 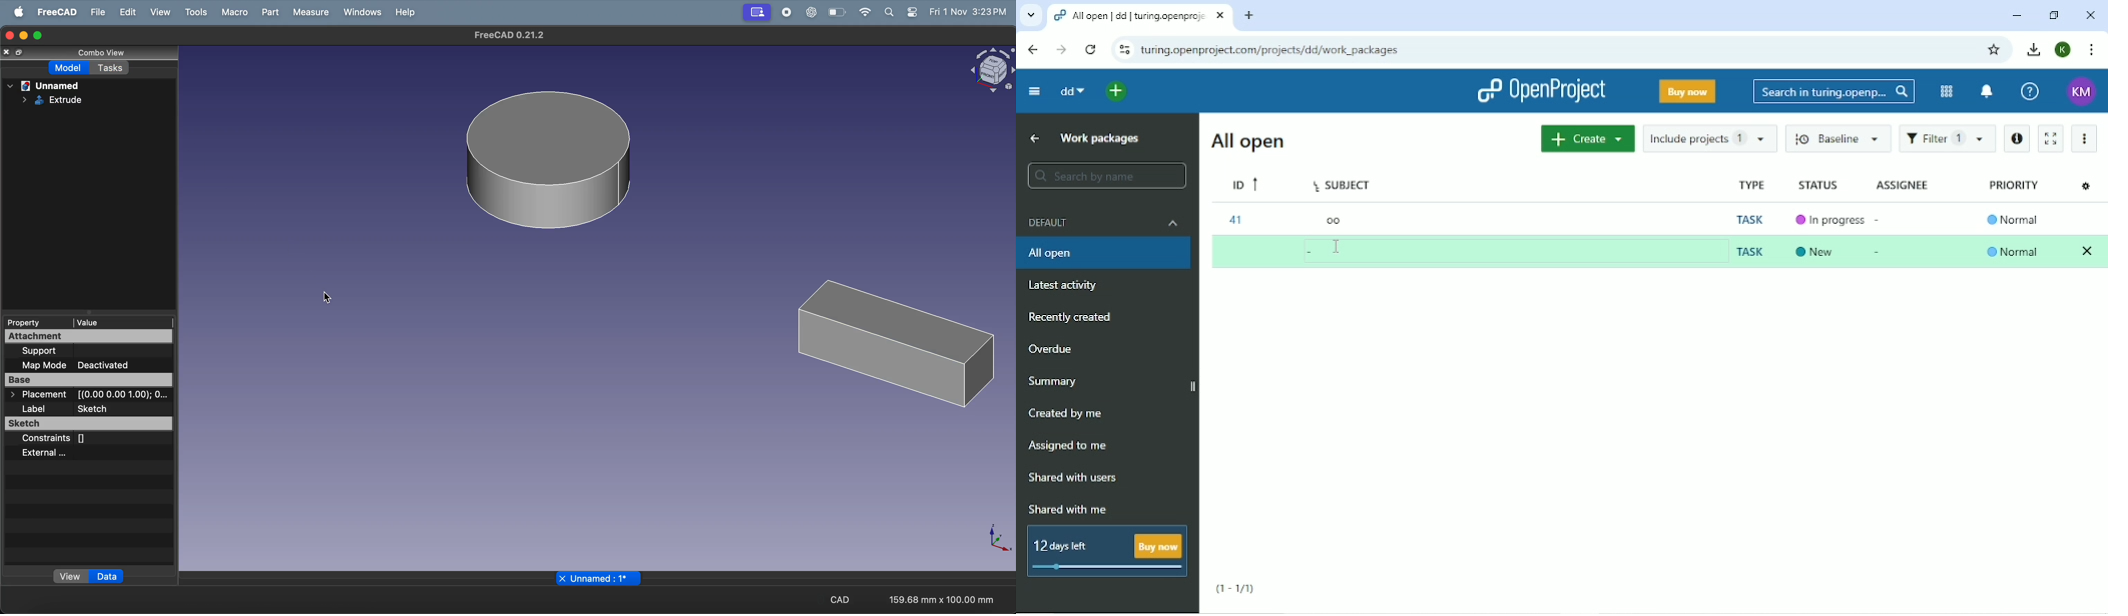 What do you see at coordinates (890, 12) in the screenshot?
I see `search` at bounding box center [890, 12].